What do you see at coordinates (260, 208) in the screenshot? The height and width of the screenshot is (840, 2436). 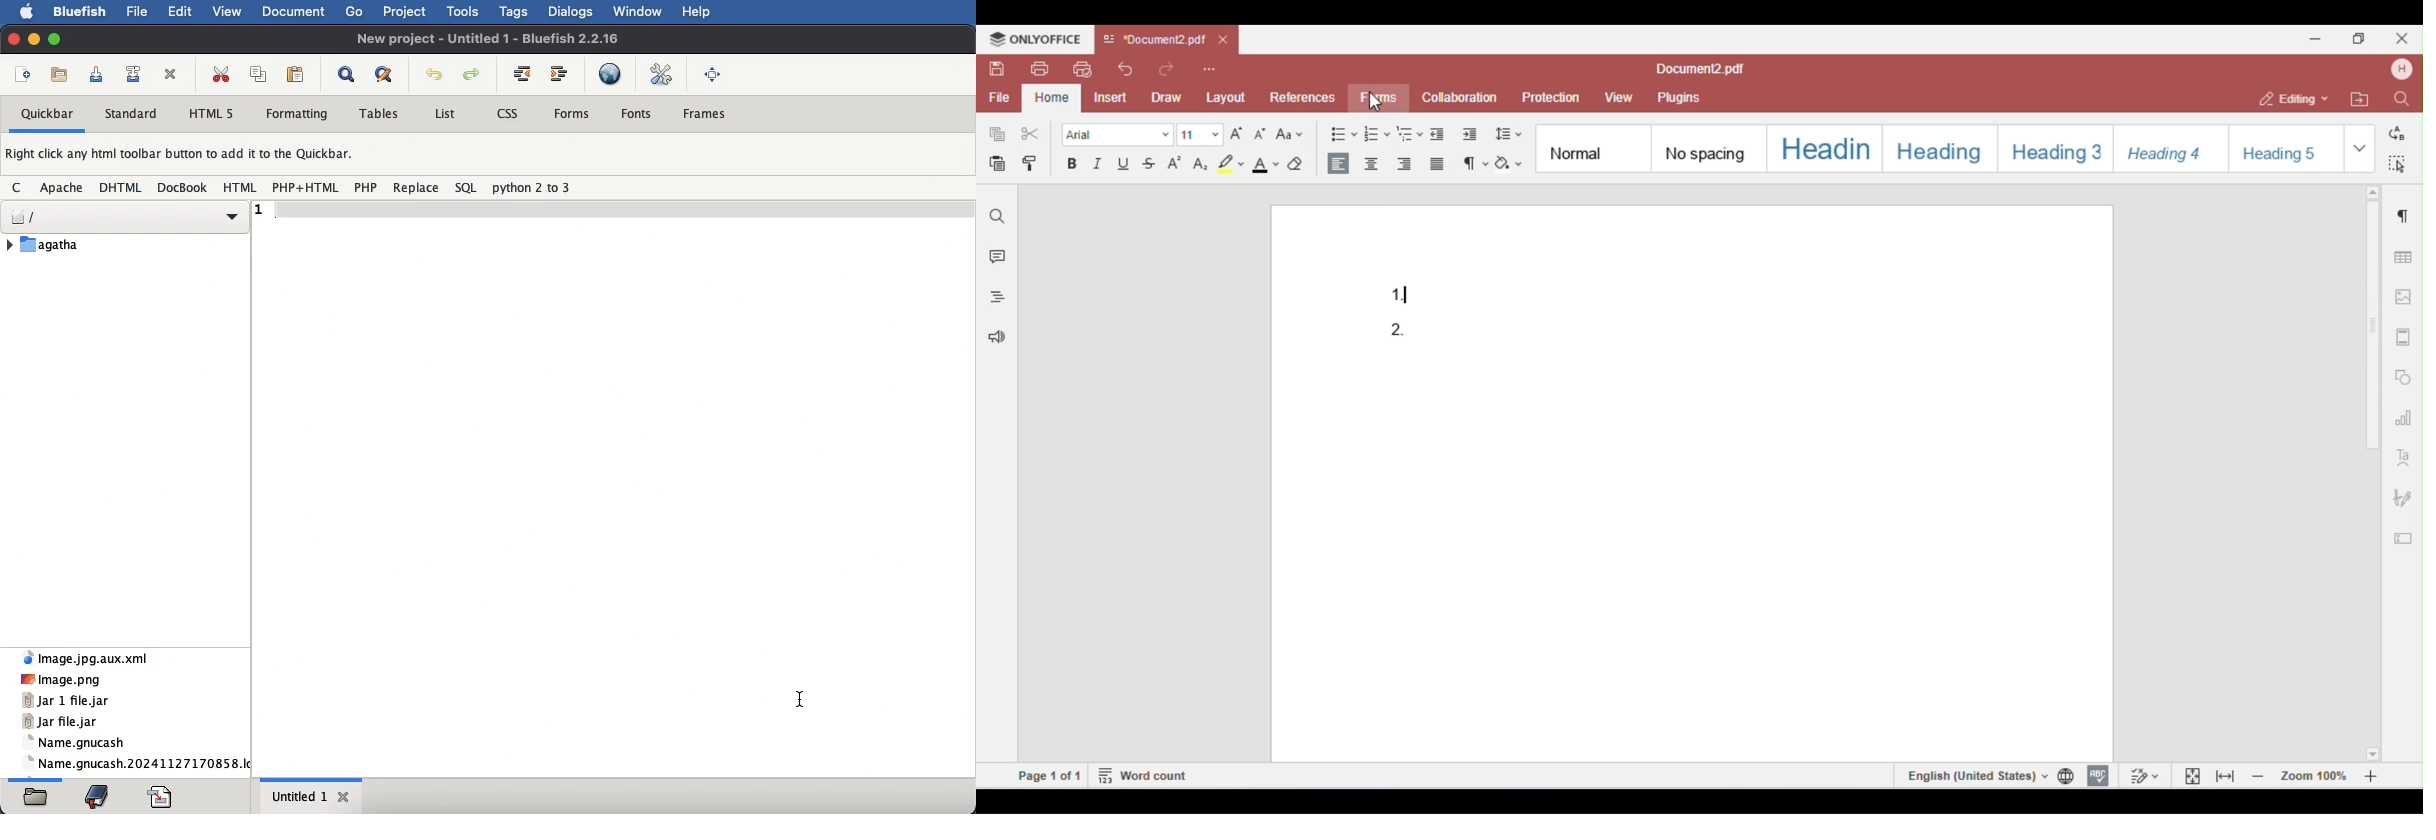 I see `1` at bounding box center [260, 208].